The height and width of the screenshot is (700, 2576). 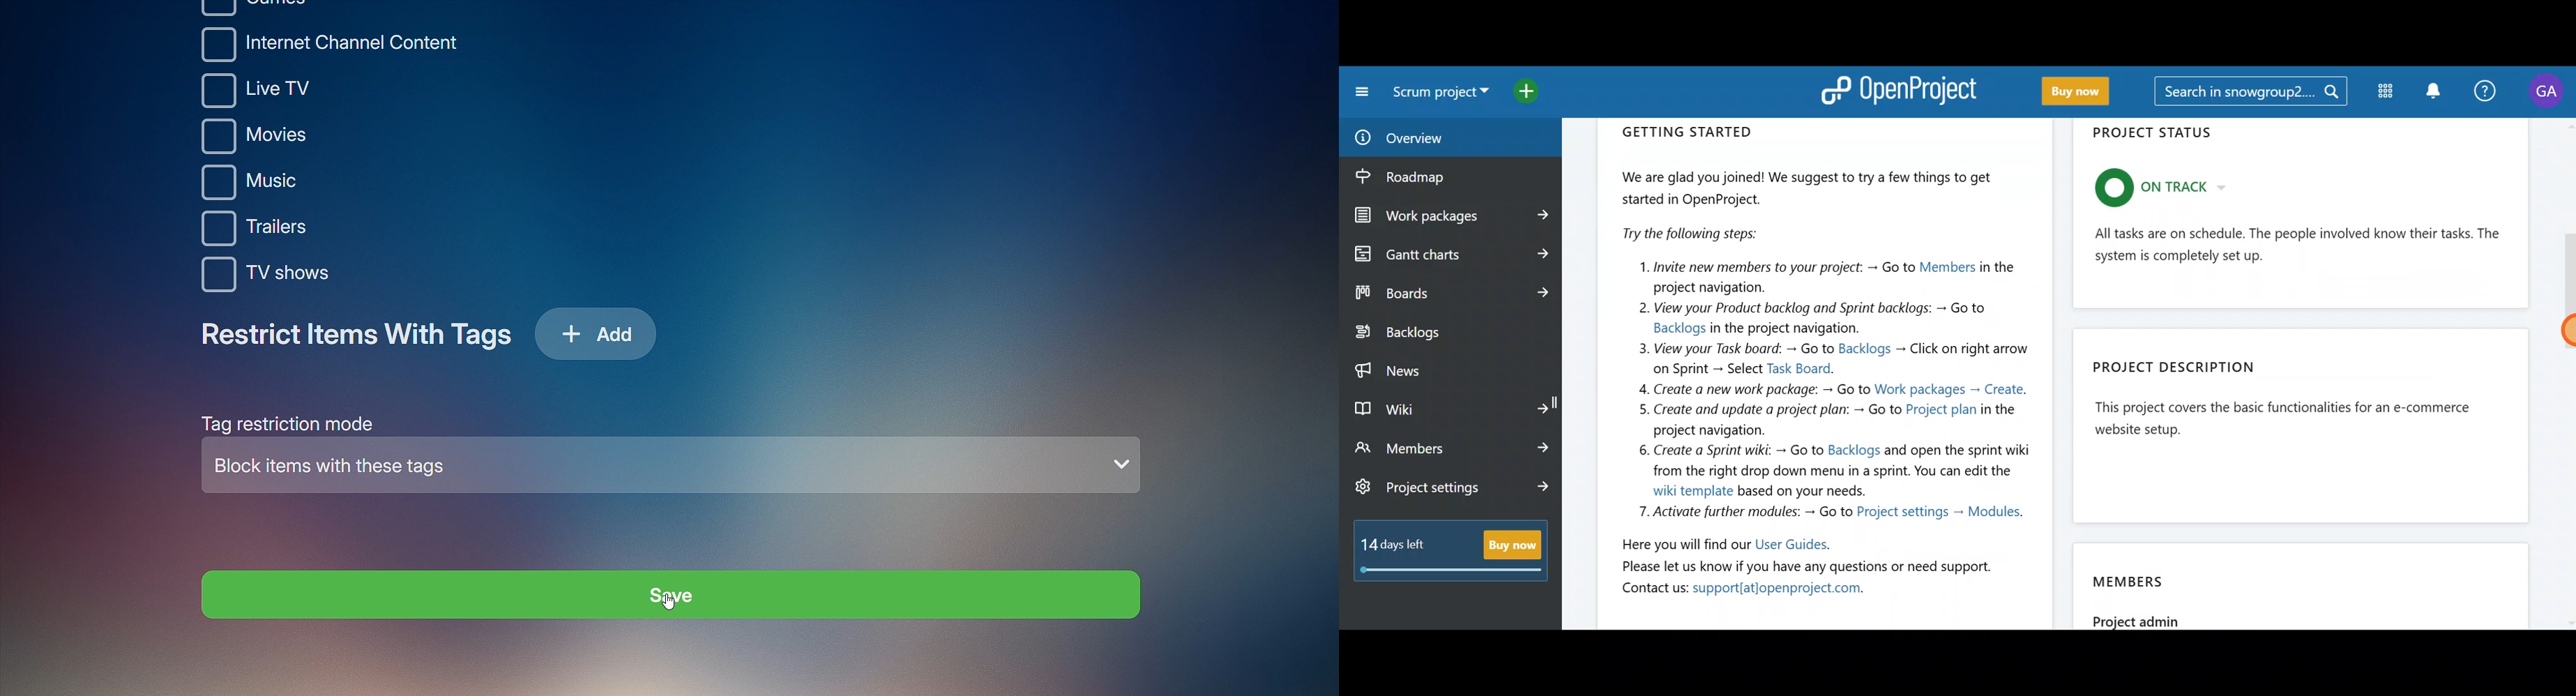 I want to click on Roadmap, so click(x=1428, y=177).